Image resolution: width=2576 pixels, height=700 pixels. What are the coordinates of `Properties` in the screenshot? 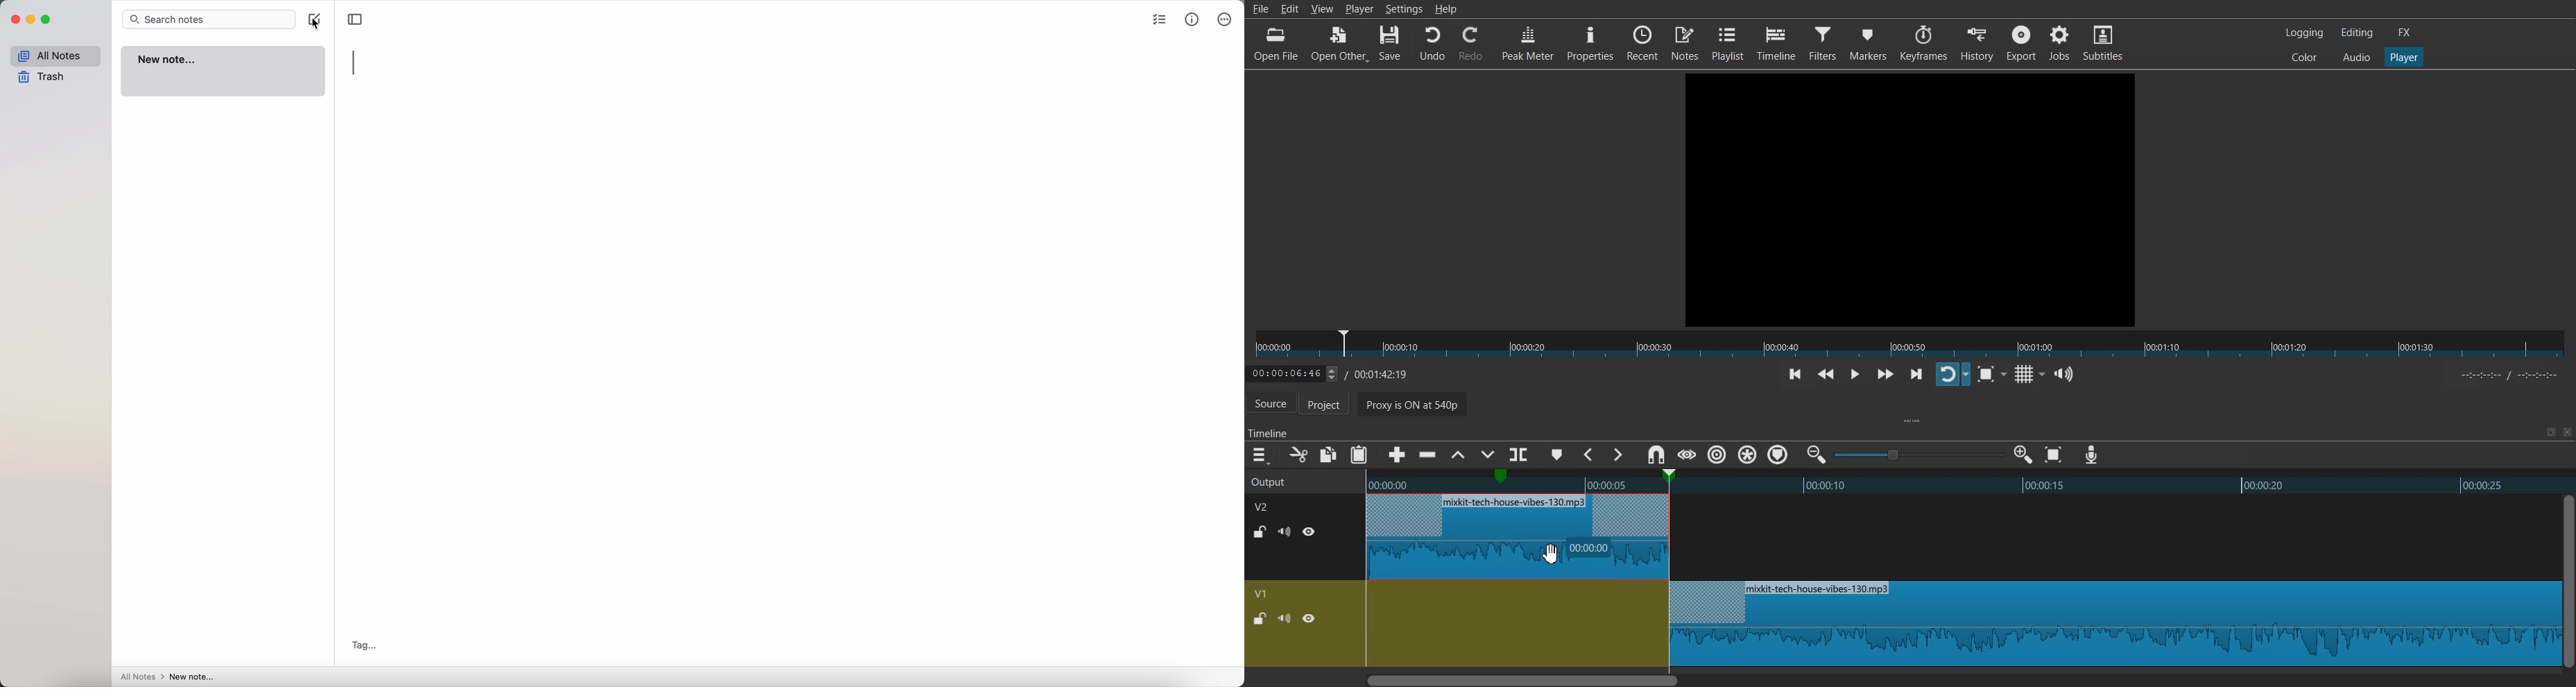 It's located at (1590, 42).